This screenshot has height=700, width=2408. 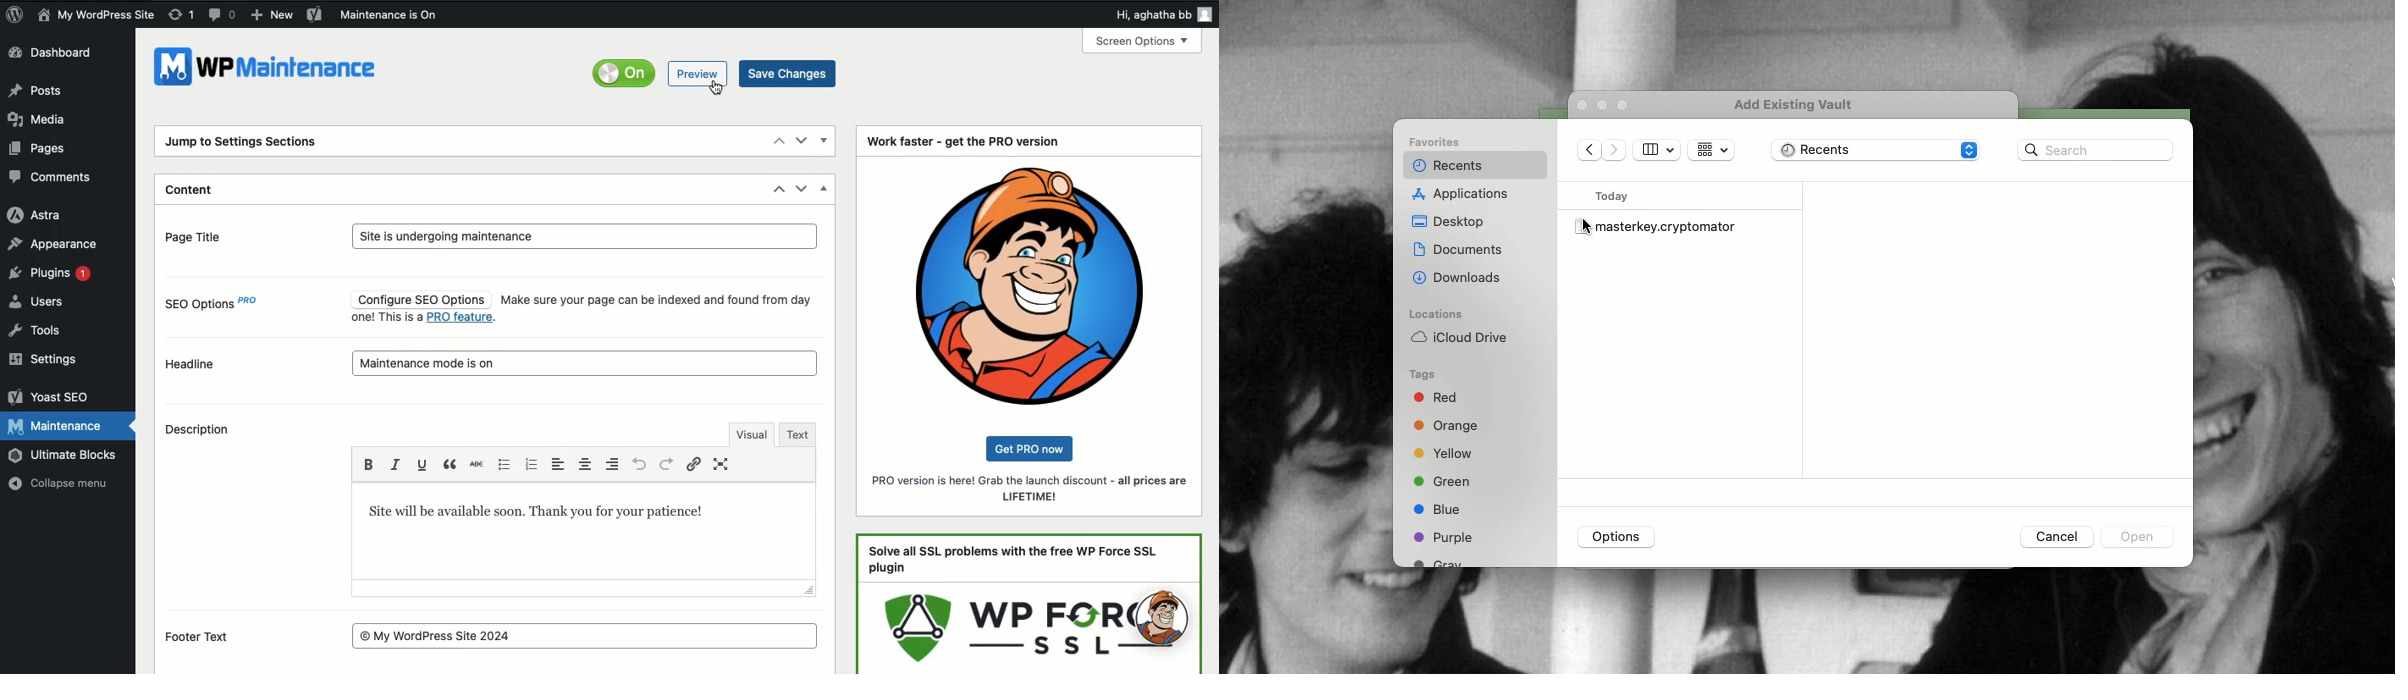 I want to click on Bold, so click(x=372, y=462).